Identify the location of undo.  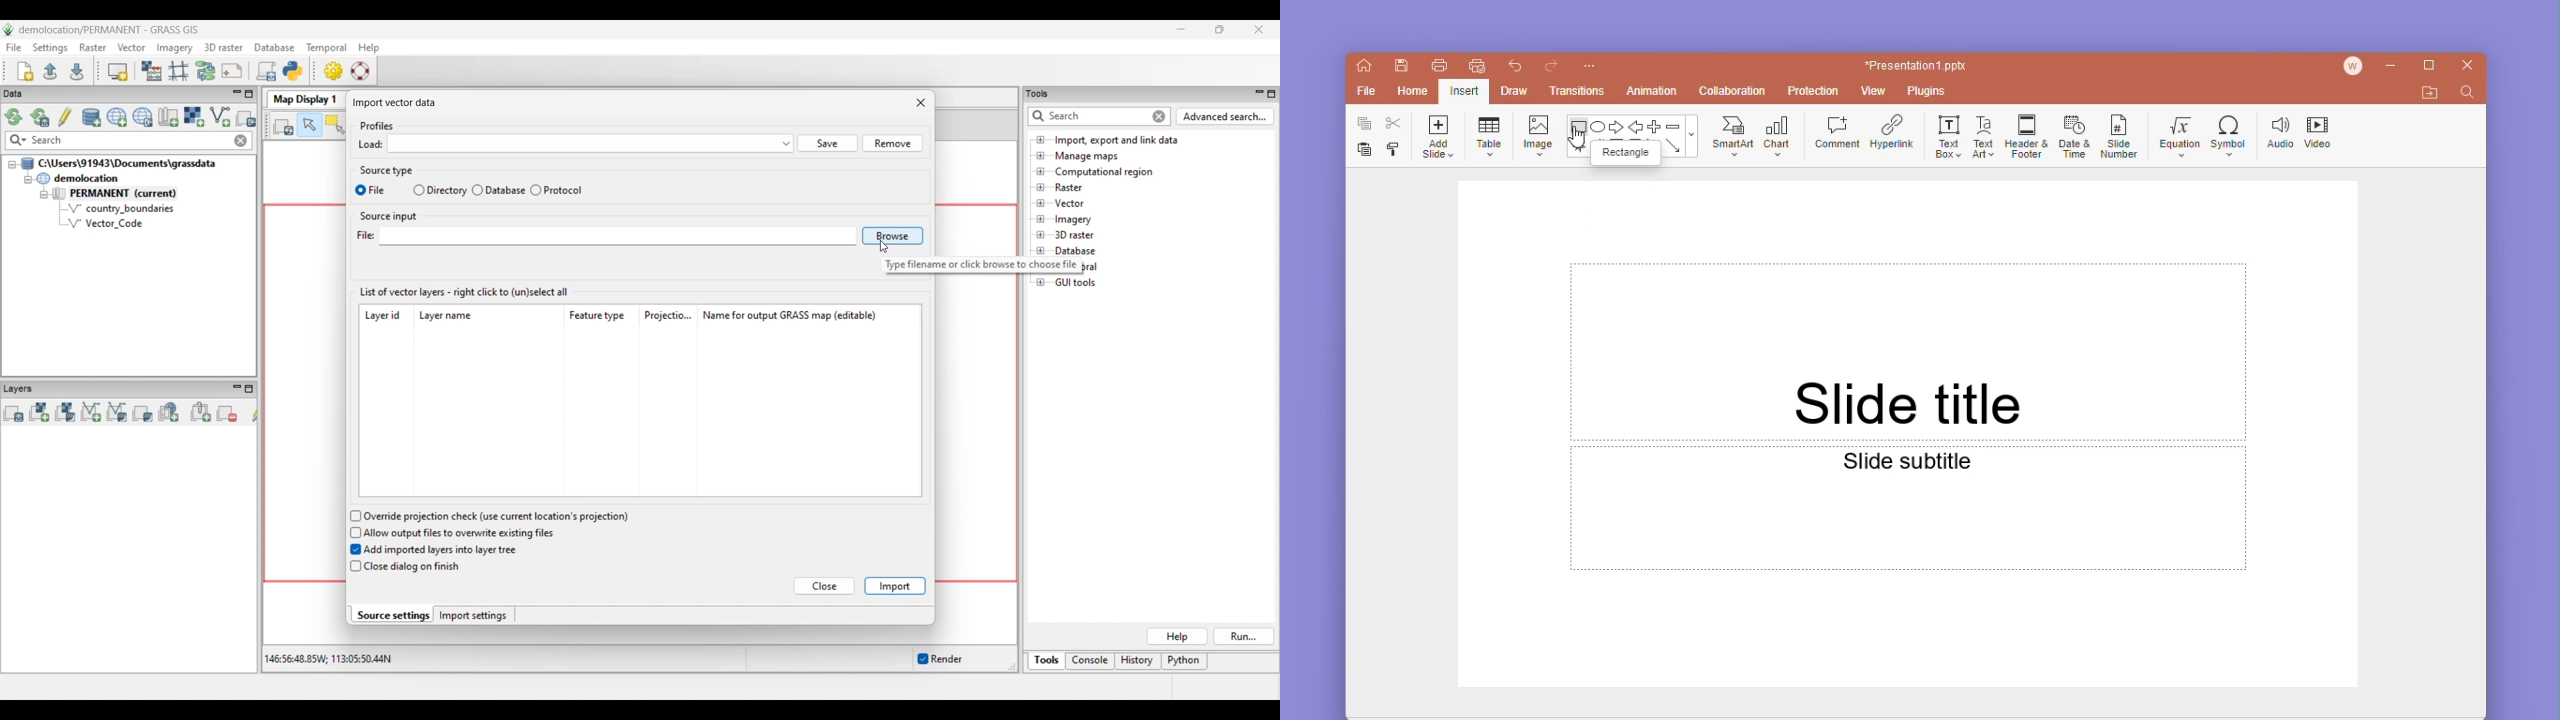
(1513, 65).